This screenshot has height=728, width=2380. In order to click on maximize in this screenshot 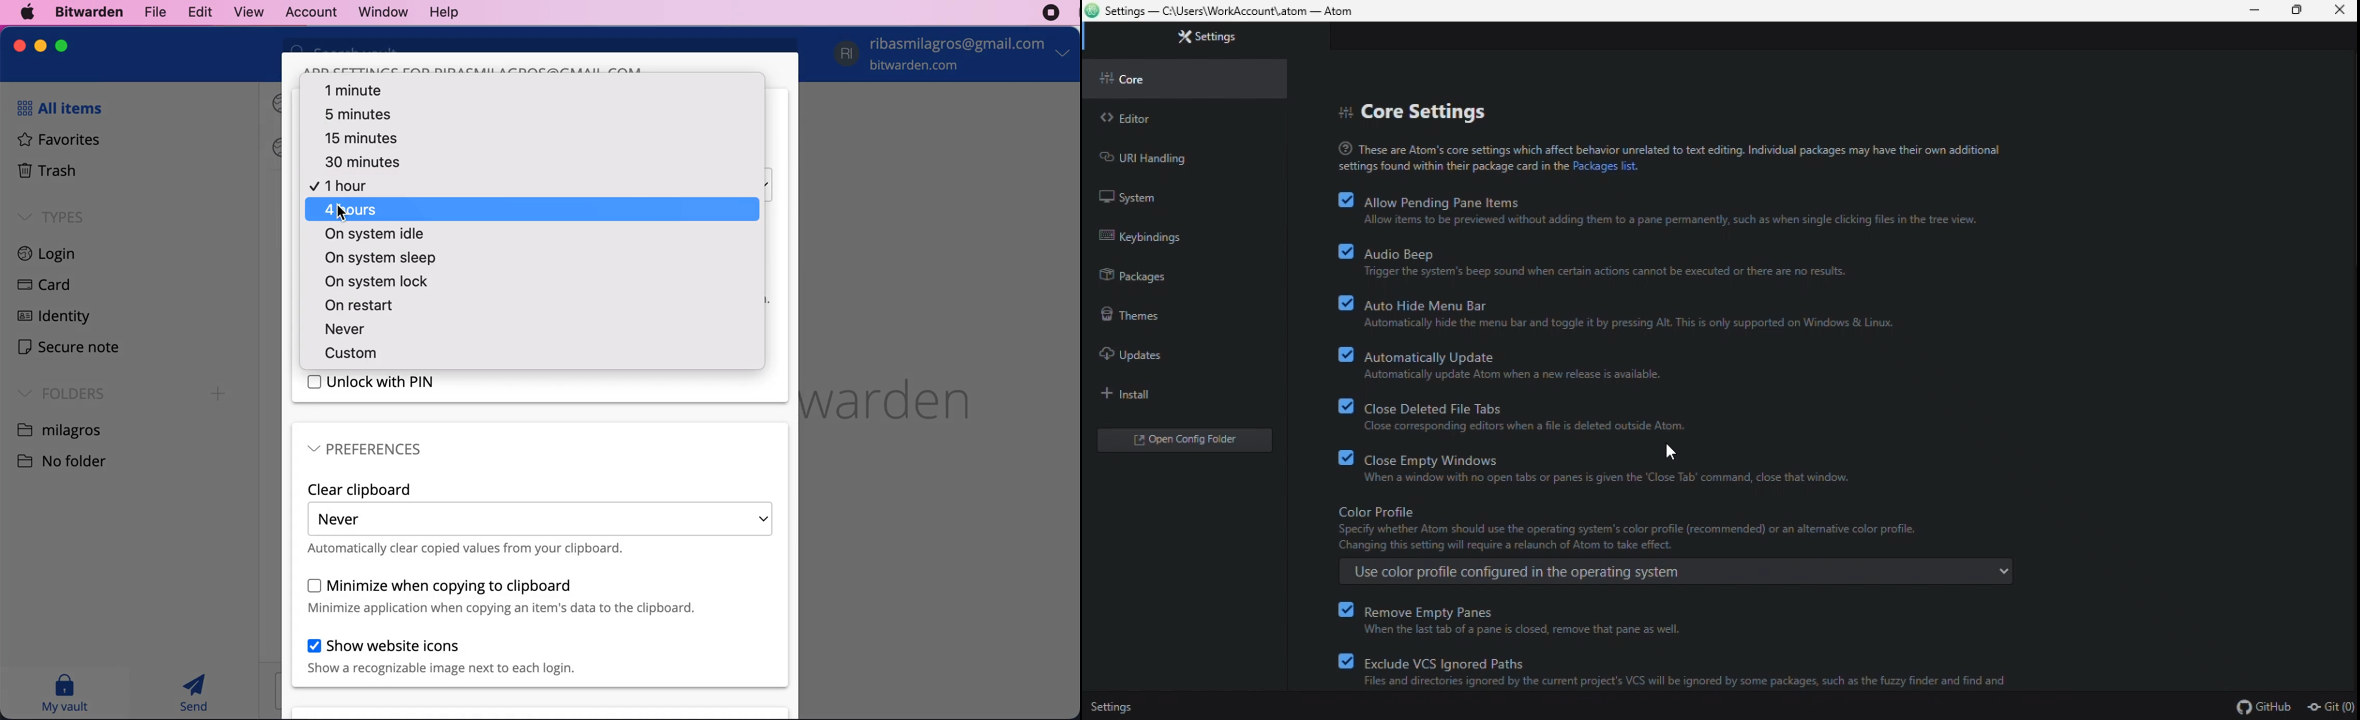, I will do `click(61, 45)`.